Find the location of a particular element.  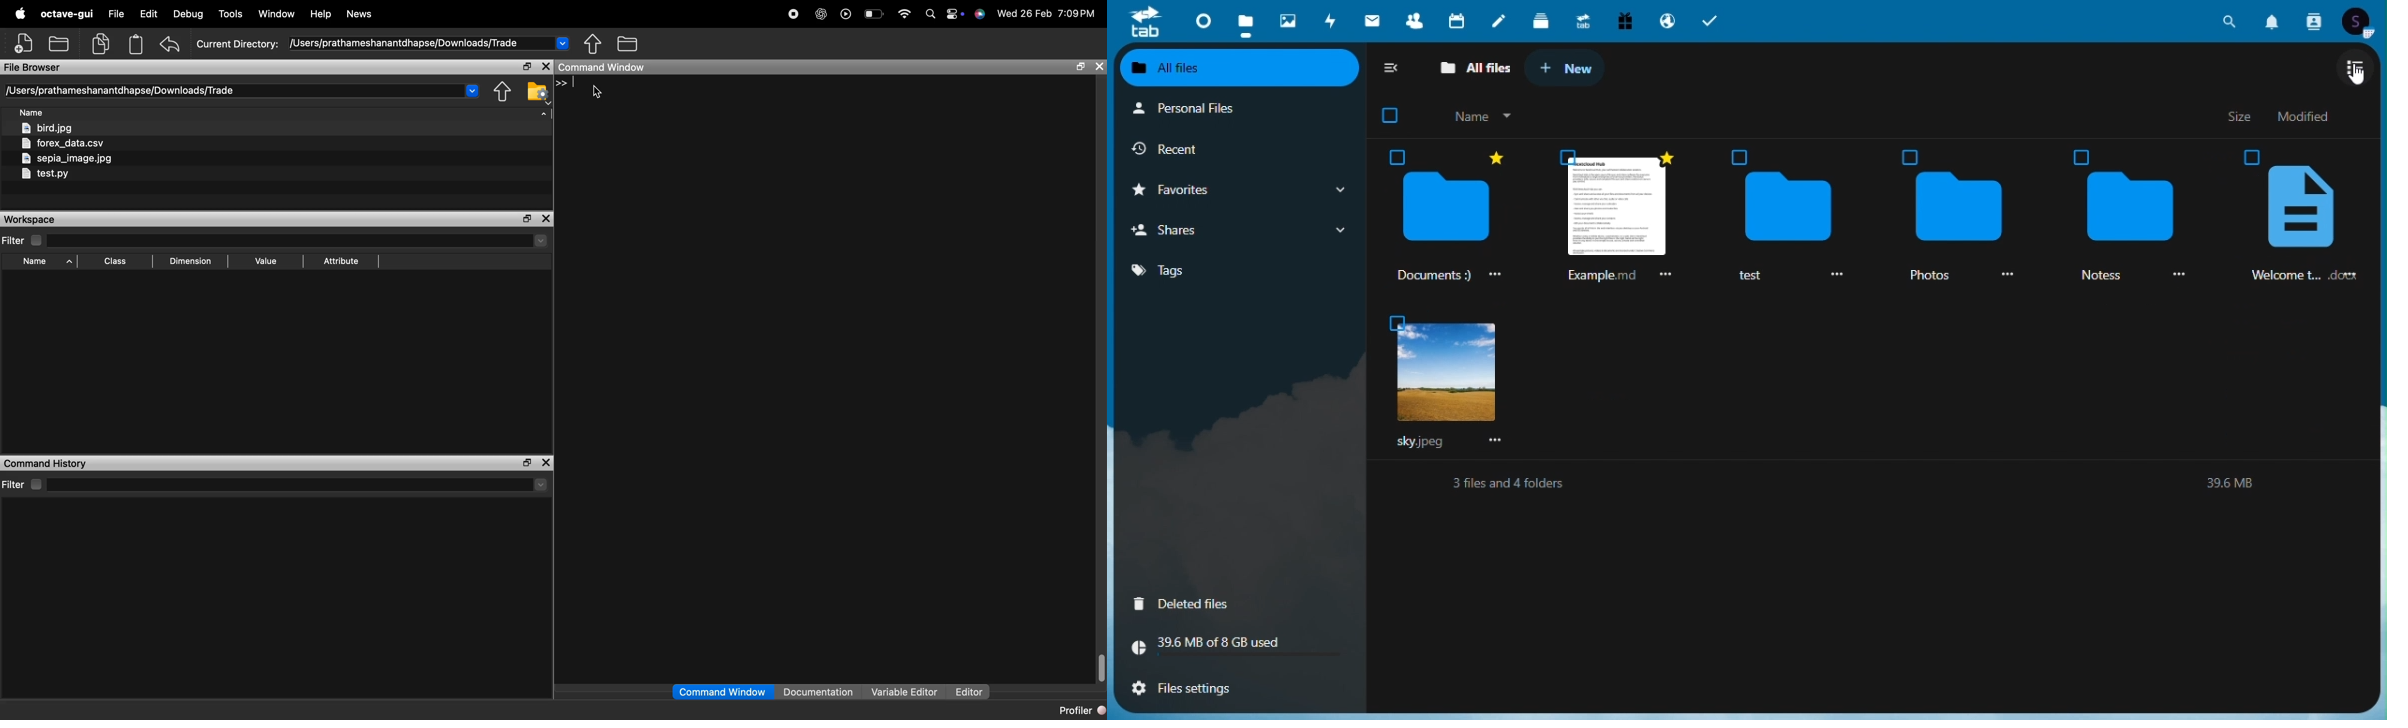

vertical scrollbar is located at coordinates (1100, 667).